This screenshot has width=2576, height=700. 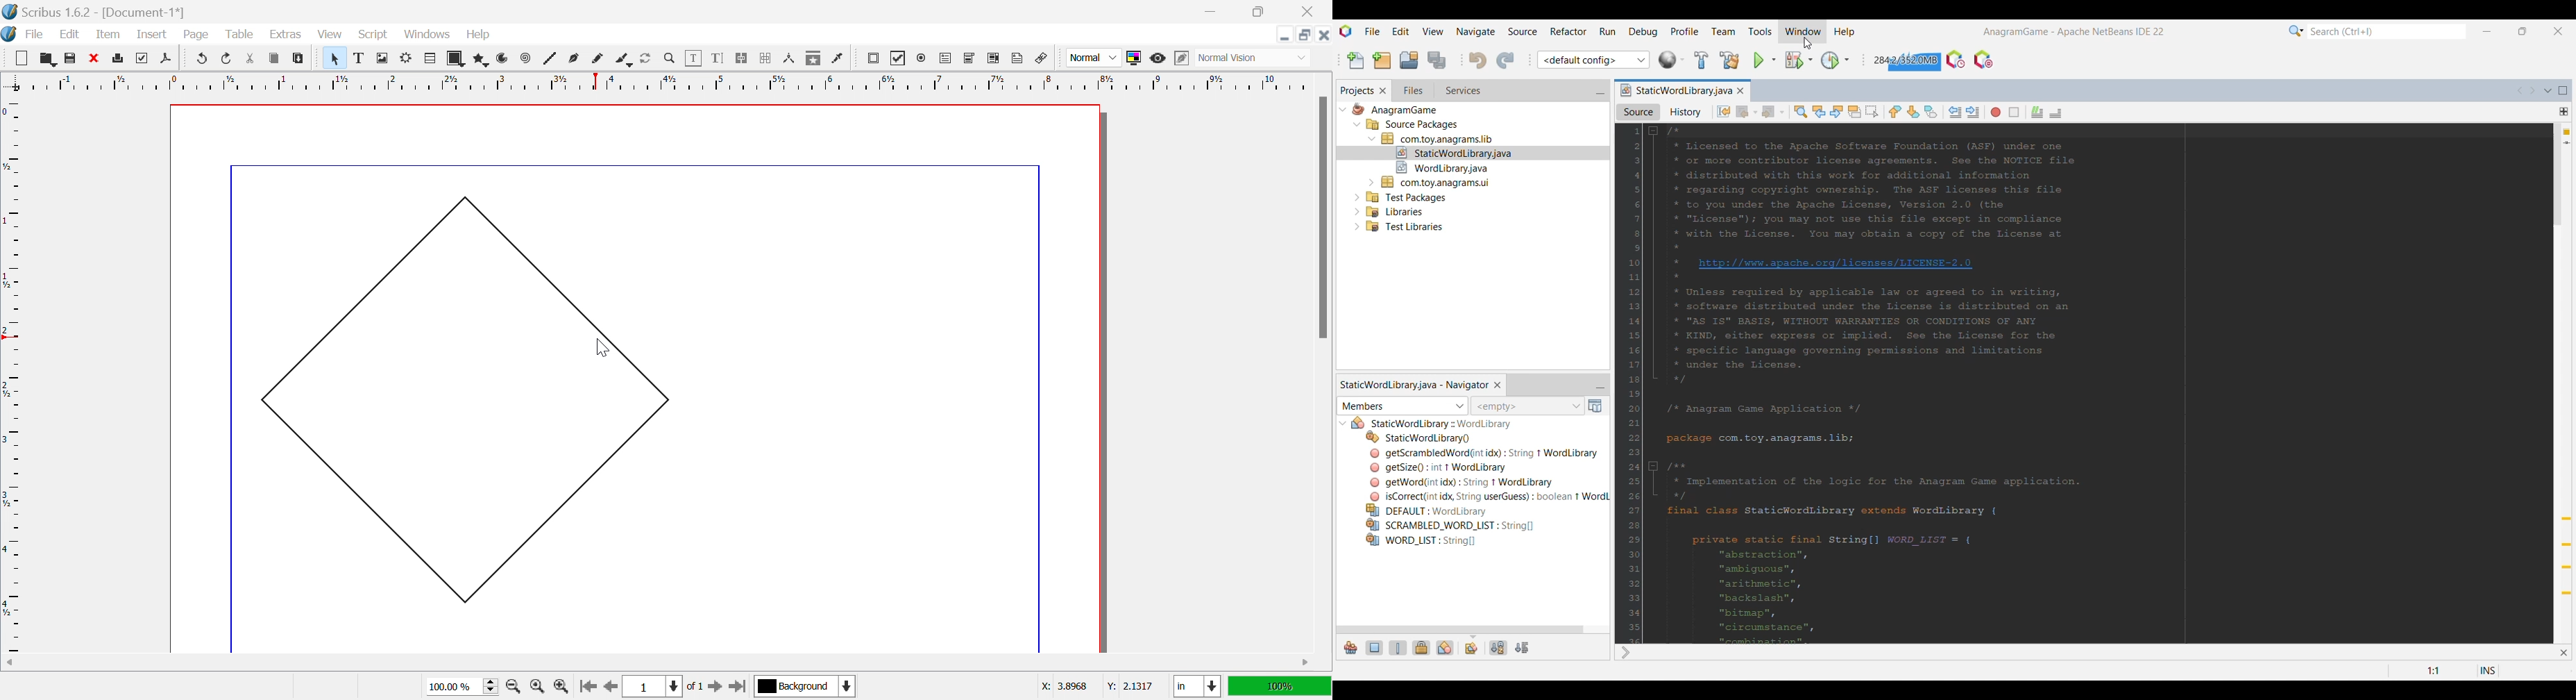 What do you see at coordinates (169, 59) in the screenshot?
I see `Save as PDF` at bounding box center [169, 59].